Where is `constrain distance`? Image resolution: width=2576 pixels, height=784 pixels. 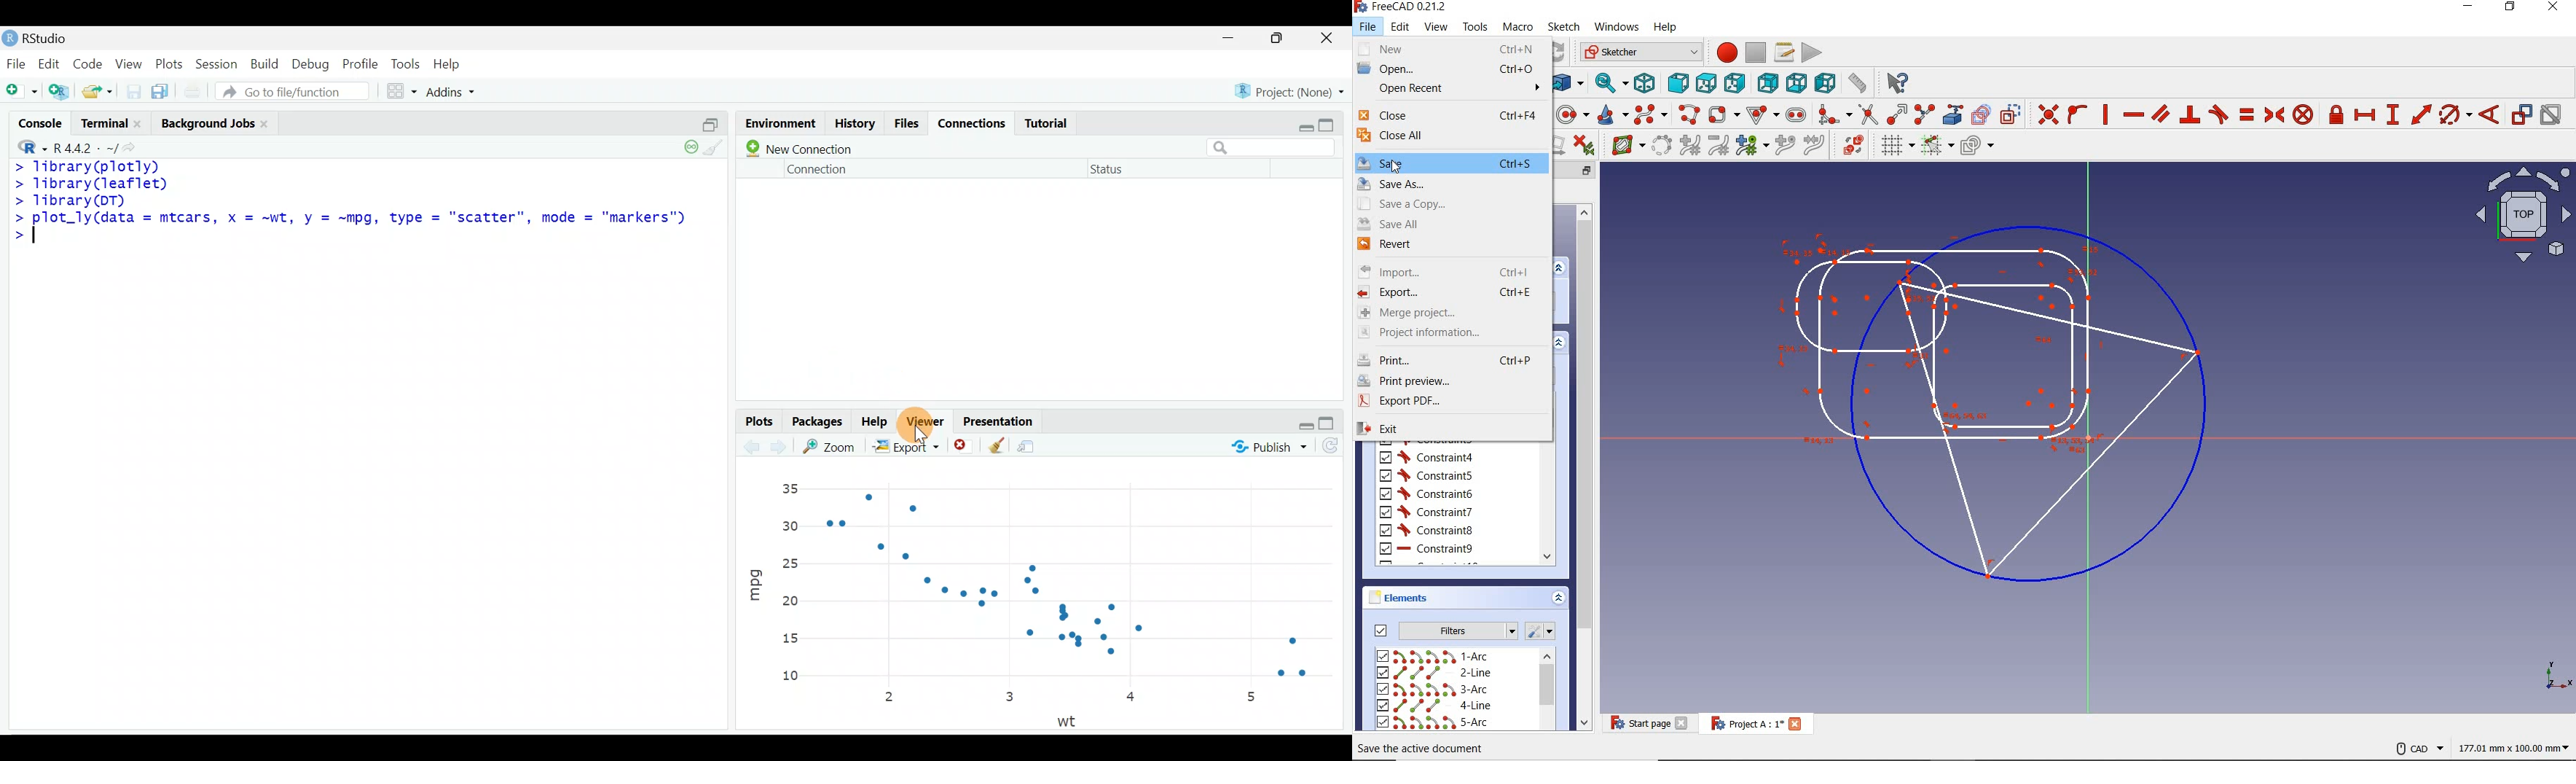 constrain distance is located at coordinates (2422, 117).